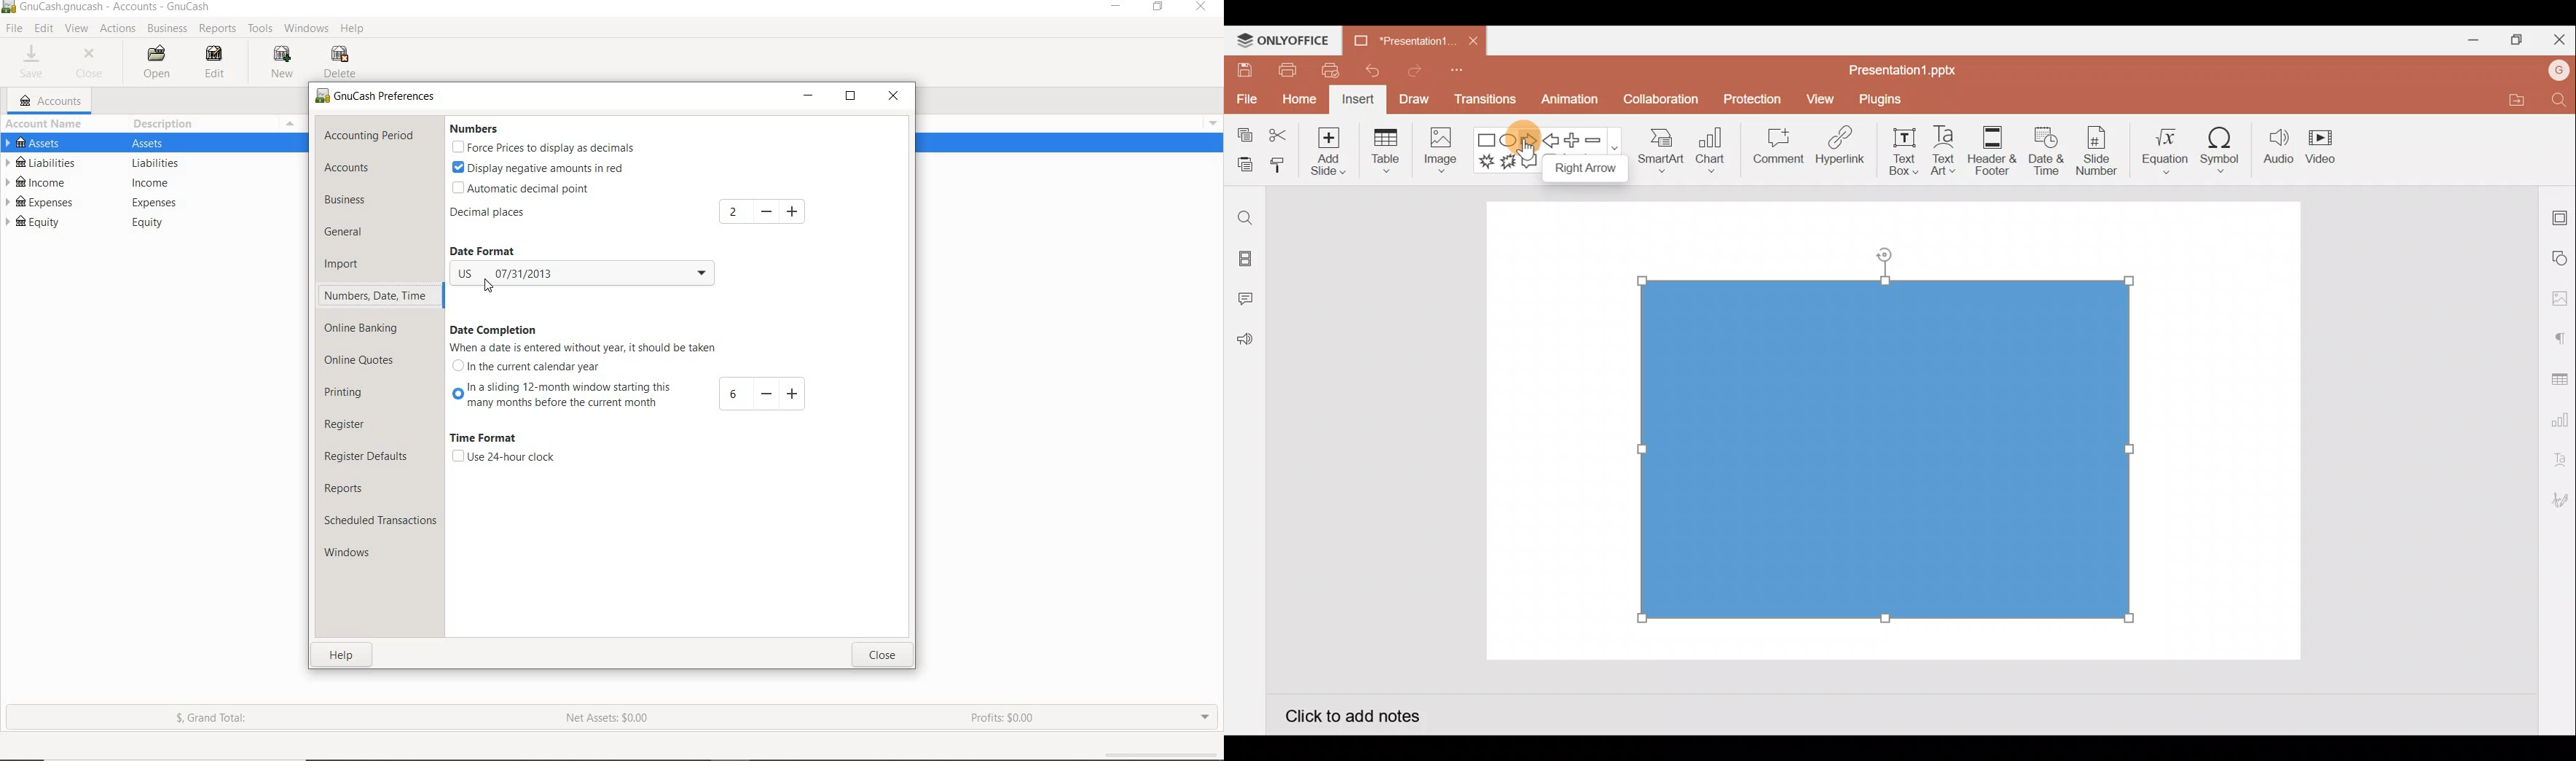  I want to click on Left arrow, so click(1552, 140).